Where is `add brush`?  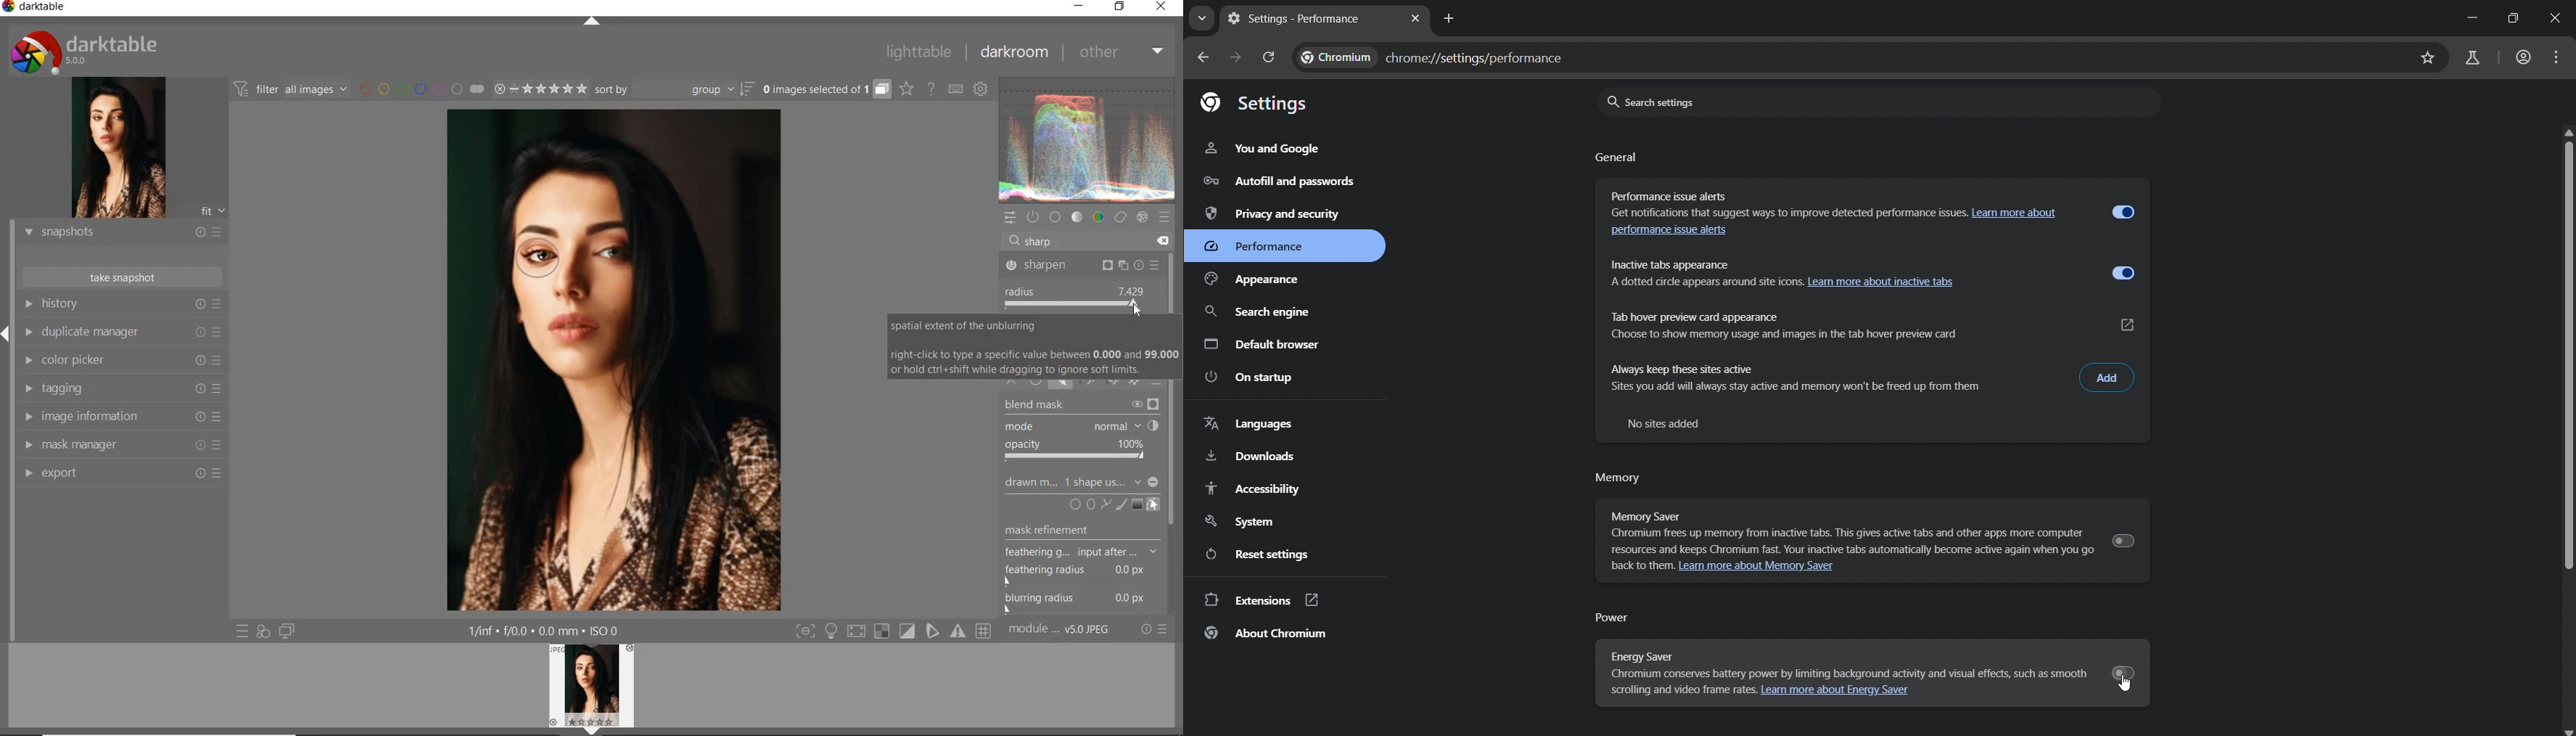
add brush is located at coordinates (1122, 503).